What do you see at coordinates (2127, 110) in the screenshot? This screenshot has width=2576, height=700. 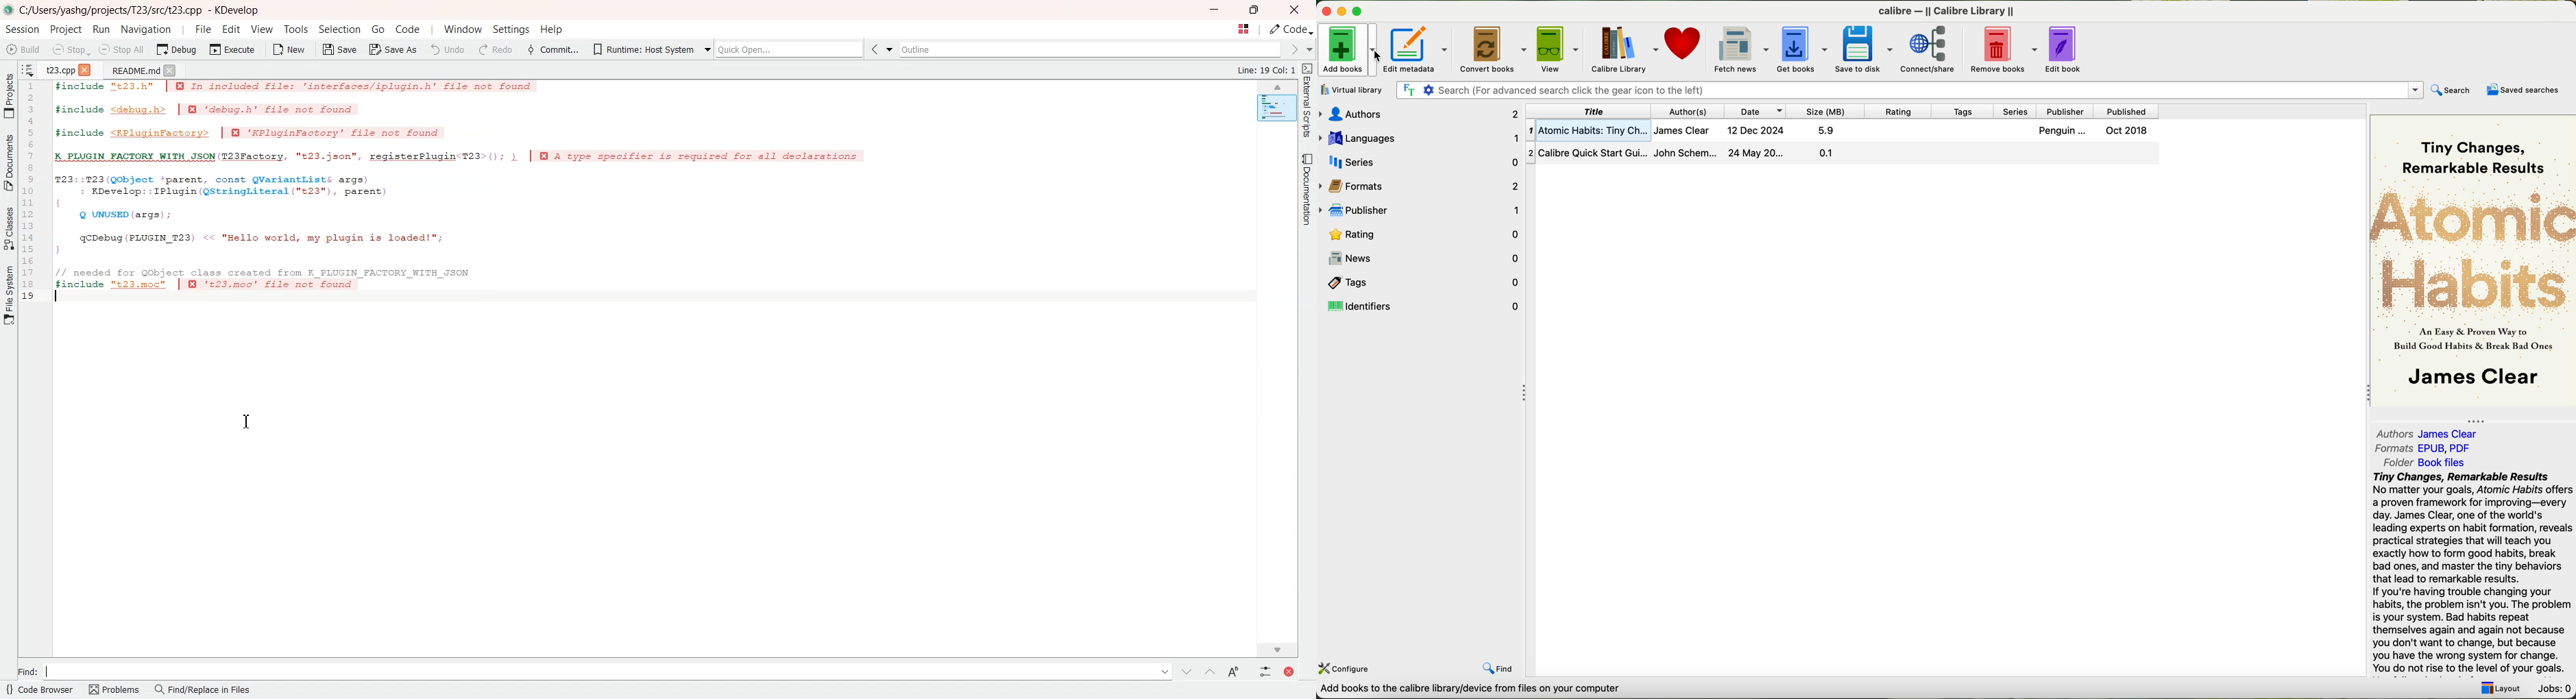 I see `published` at bounding box center [2127, 110].